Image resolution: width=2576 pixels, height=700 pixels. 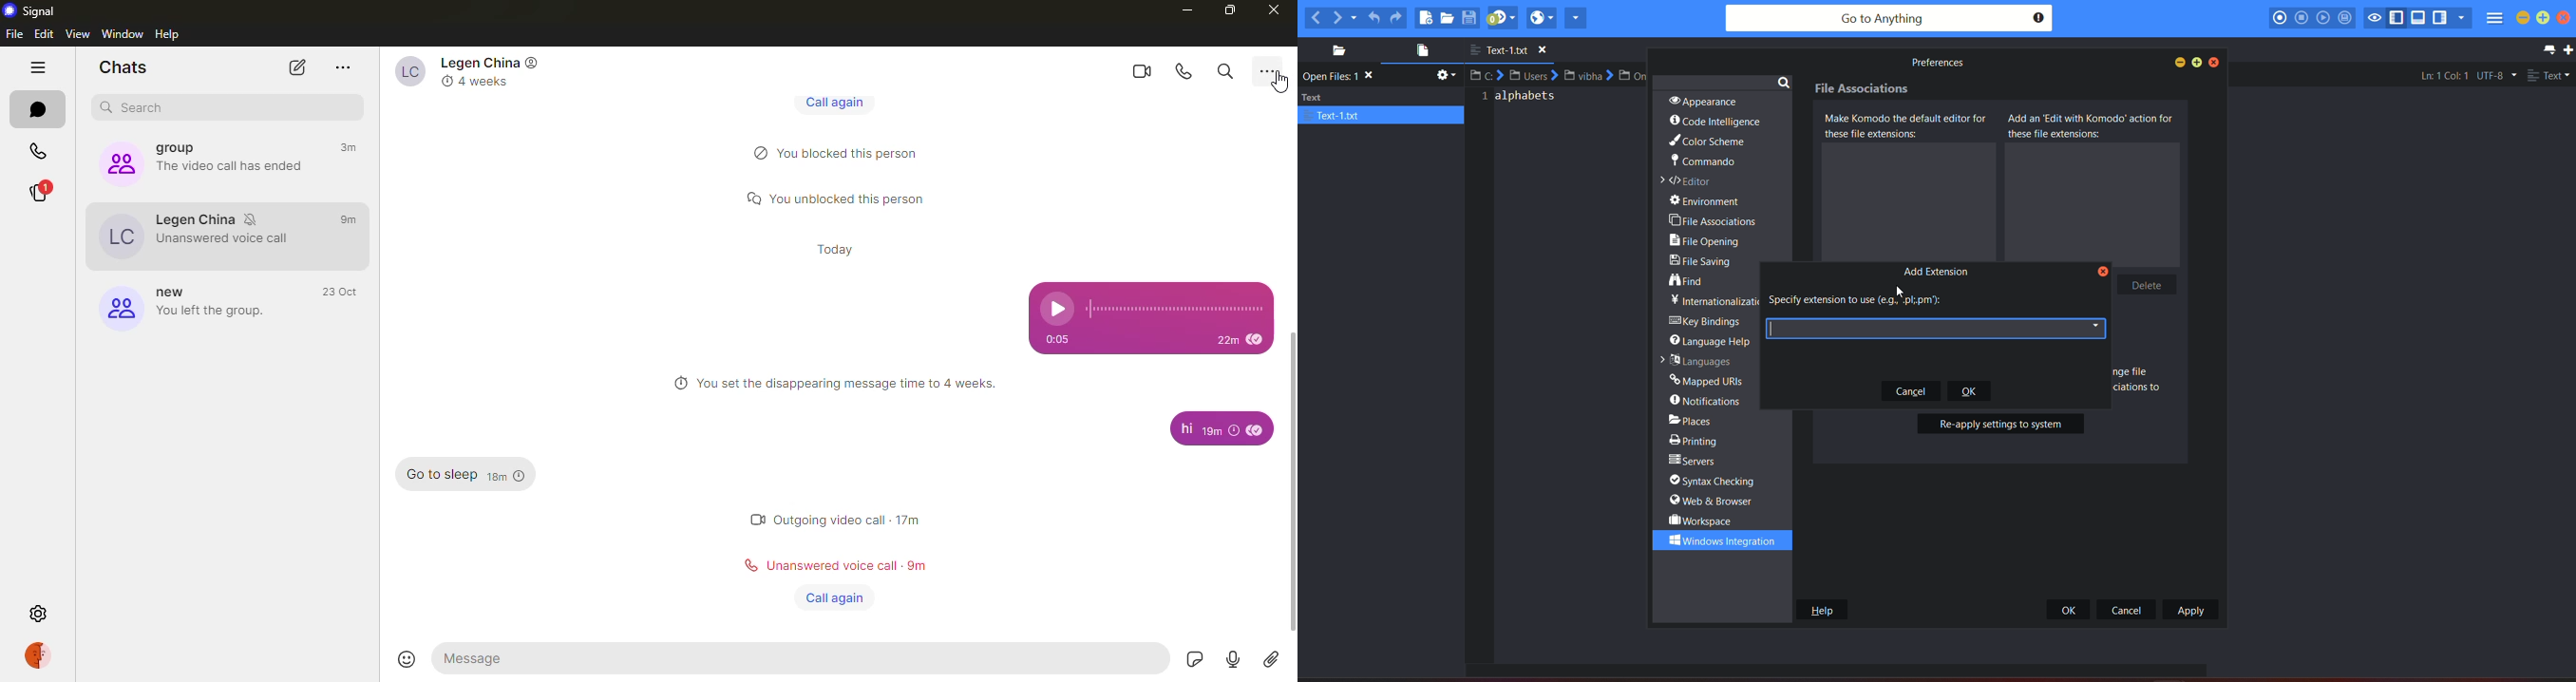 What do you see at coordinates (2547, 49) in the screenshot?
I see `list all tab` at bounding box center [2547, 49].